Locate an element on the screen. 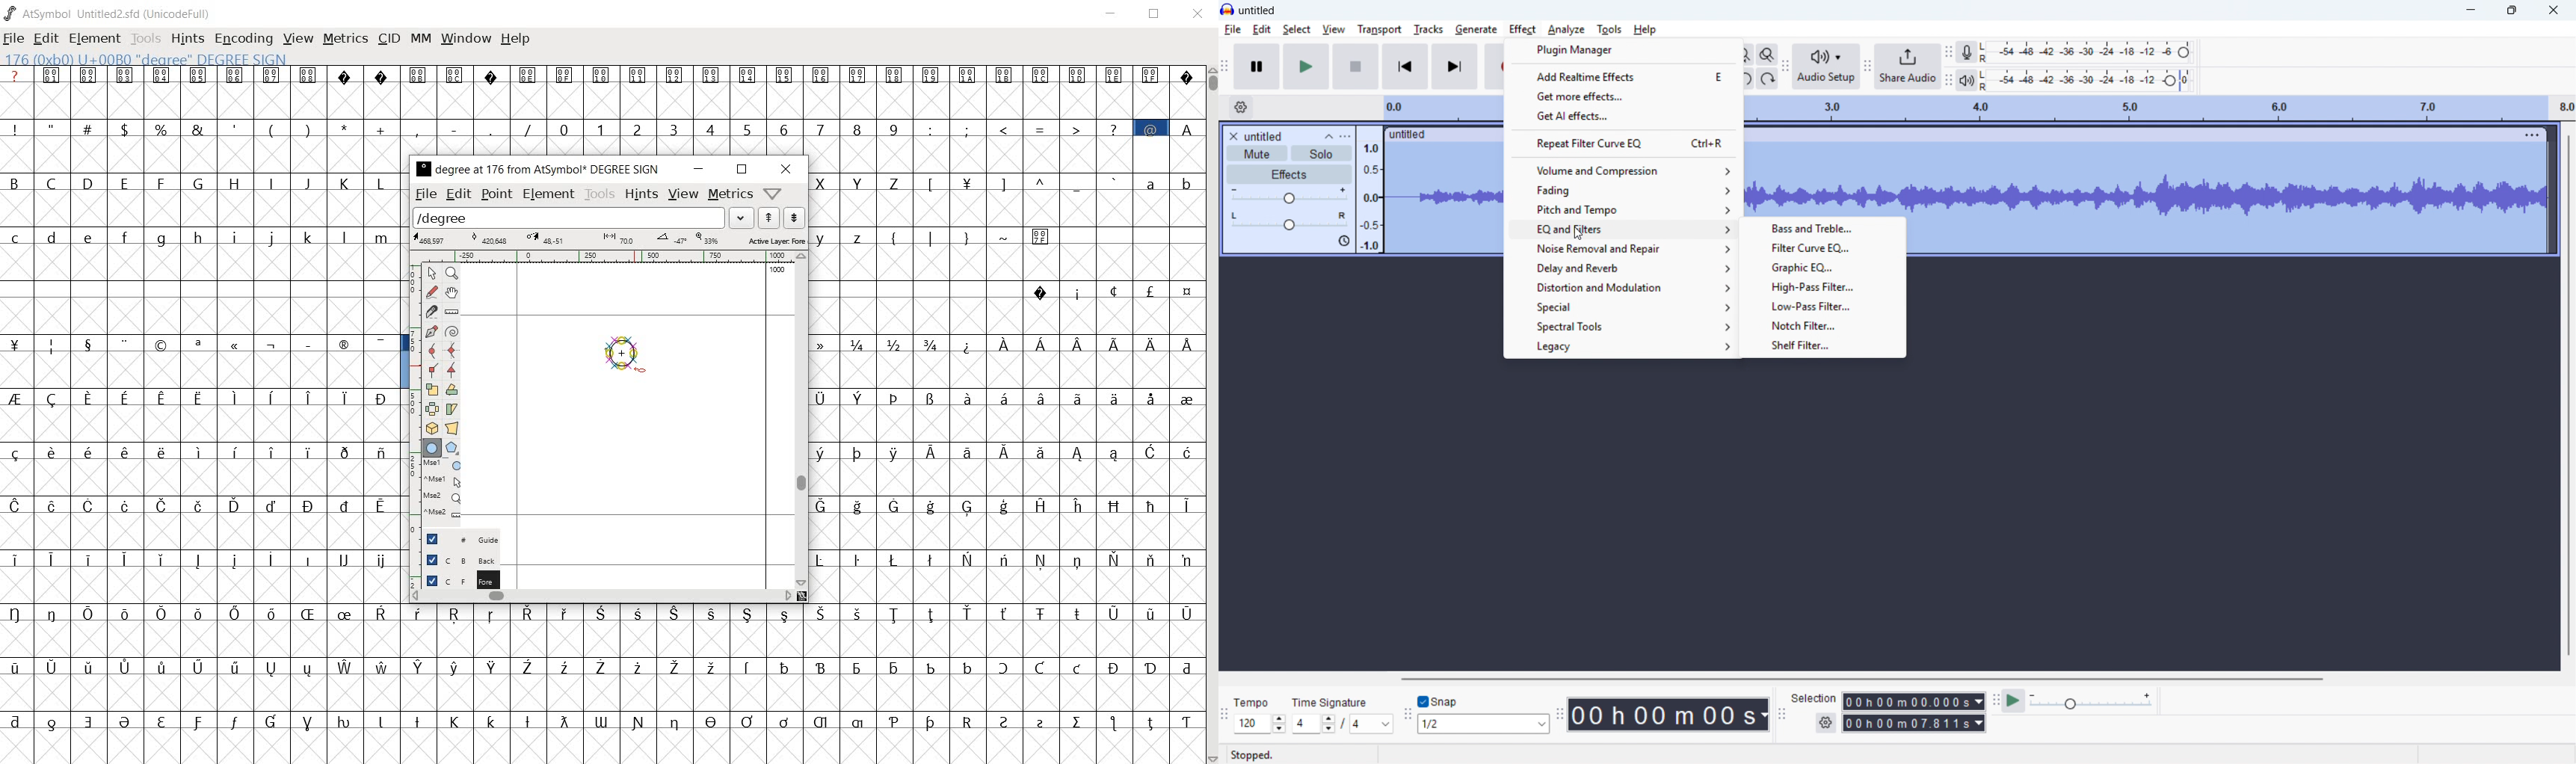 The width and height of the screenshot is (2576, 784). empty glyph slots is located at coordinates (600, 100).